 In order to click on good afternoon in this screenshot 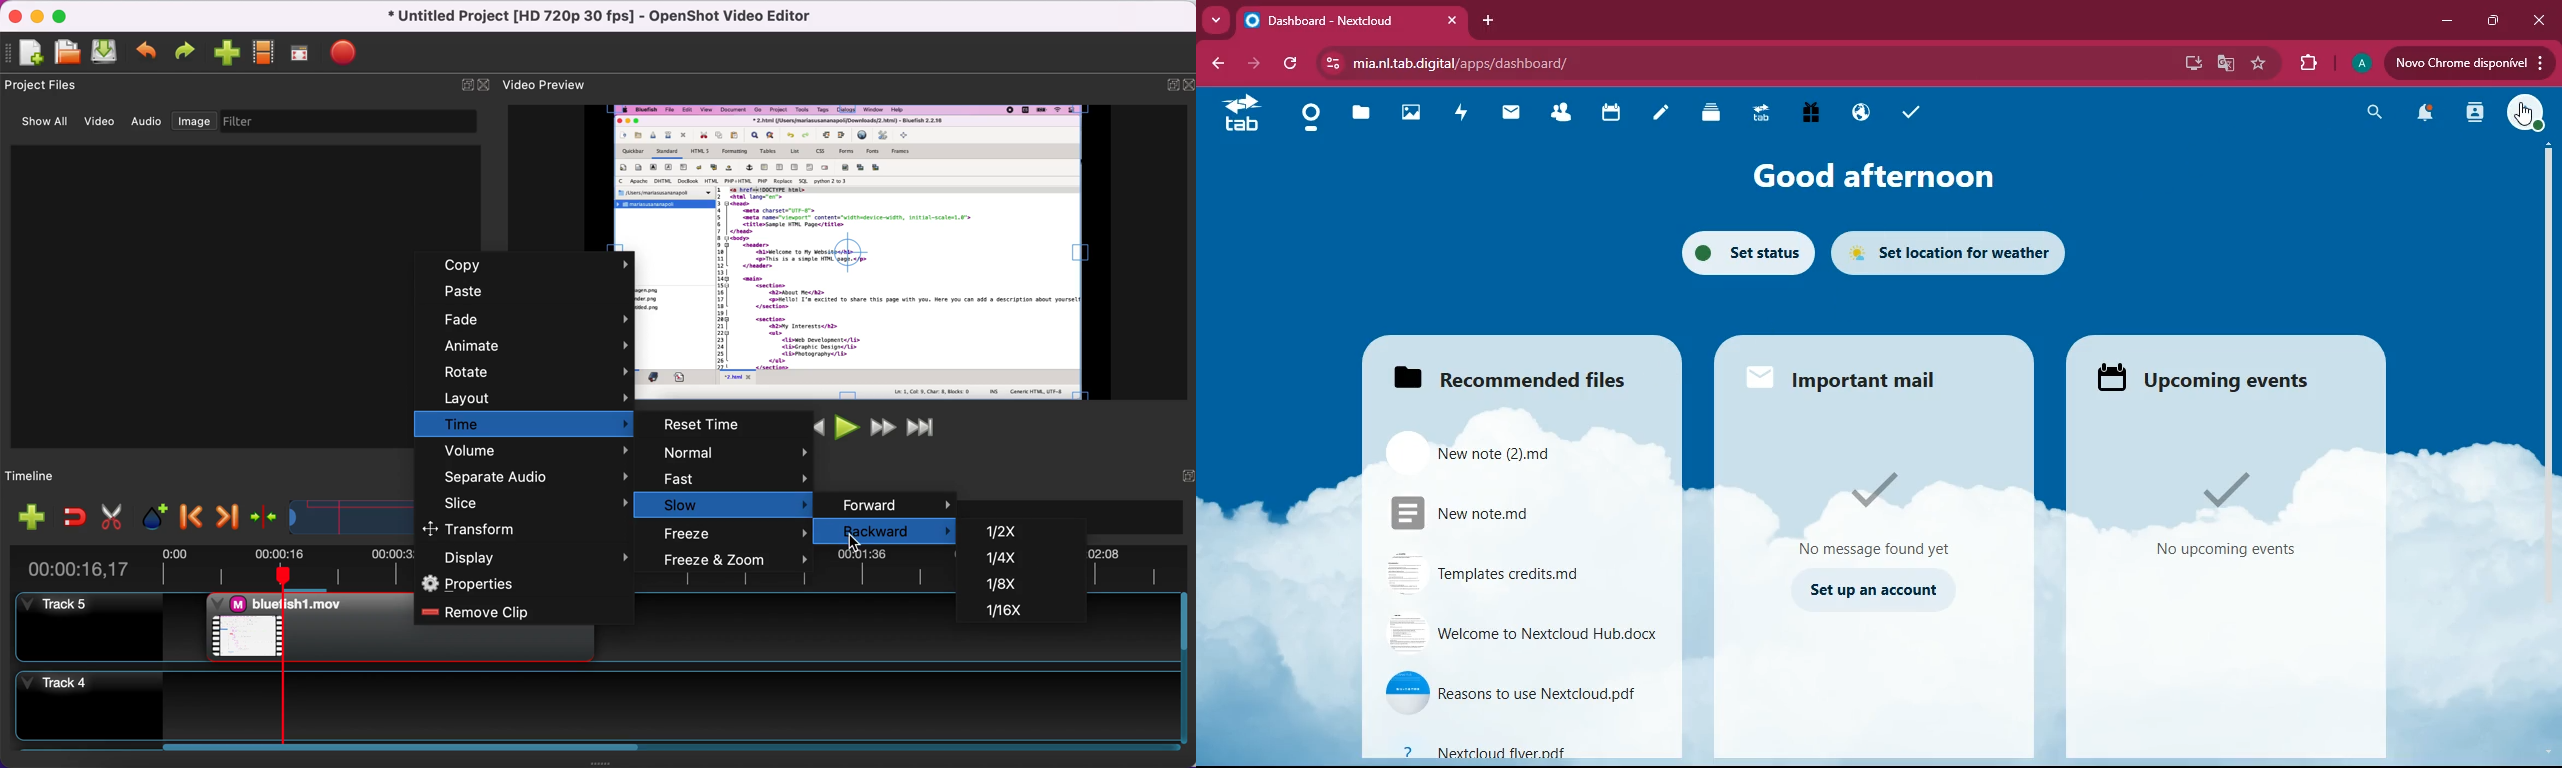, I will do `click(1880, 176)`.